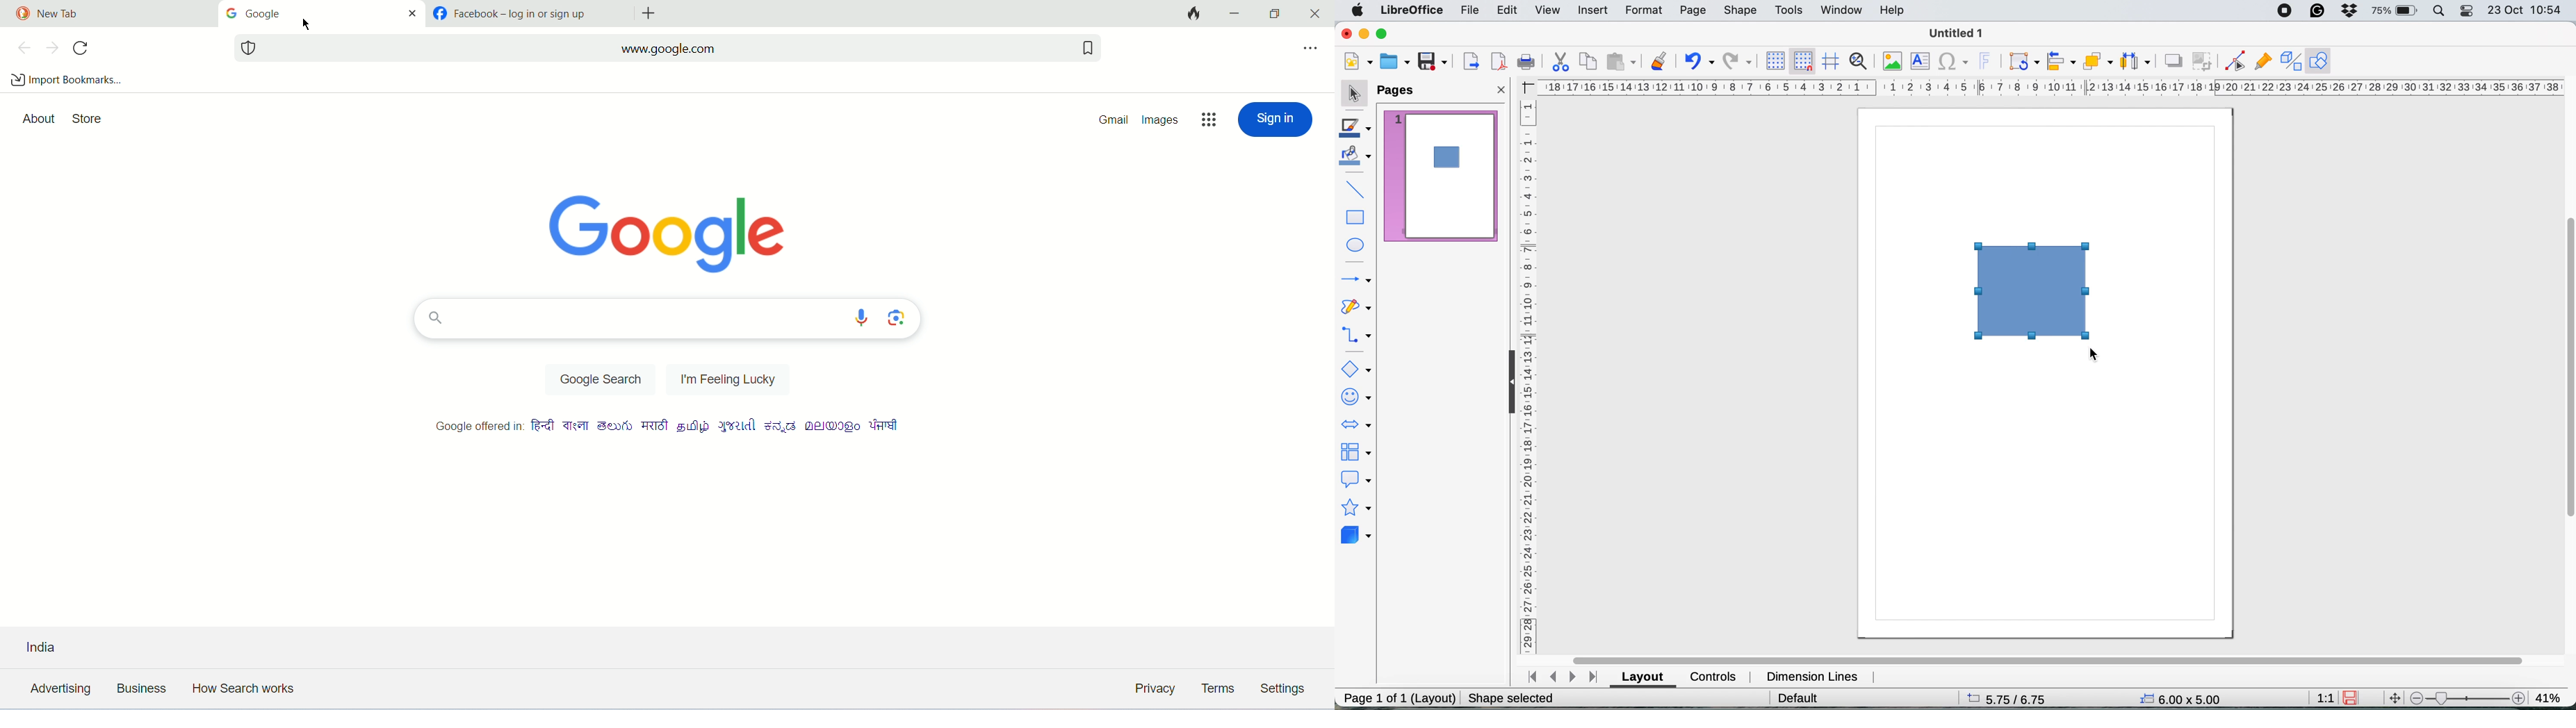 This screenshot has width=2576, height=728. What do you see at coordinates (666, 318) in the screenshot?
I see `search` at bounding box center [666, 318].